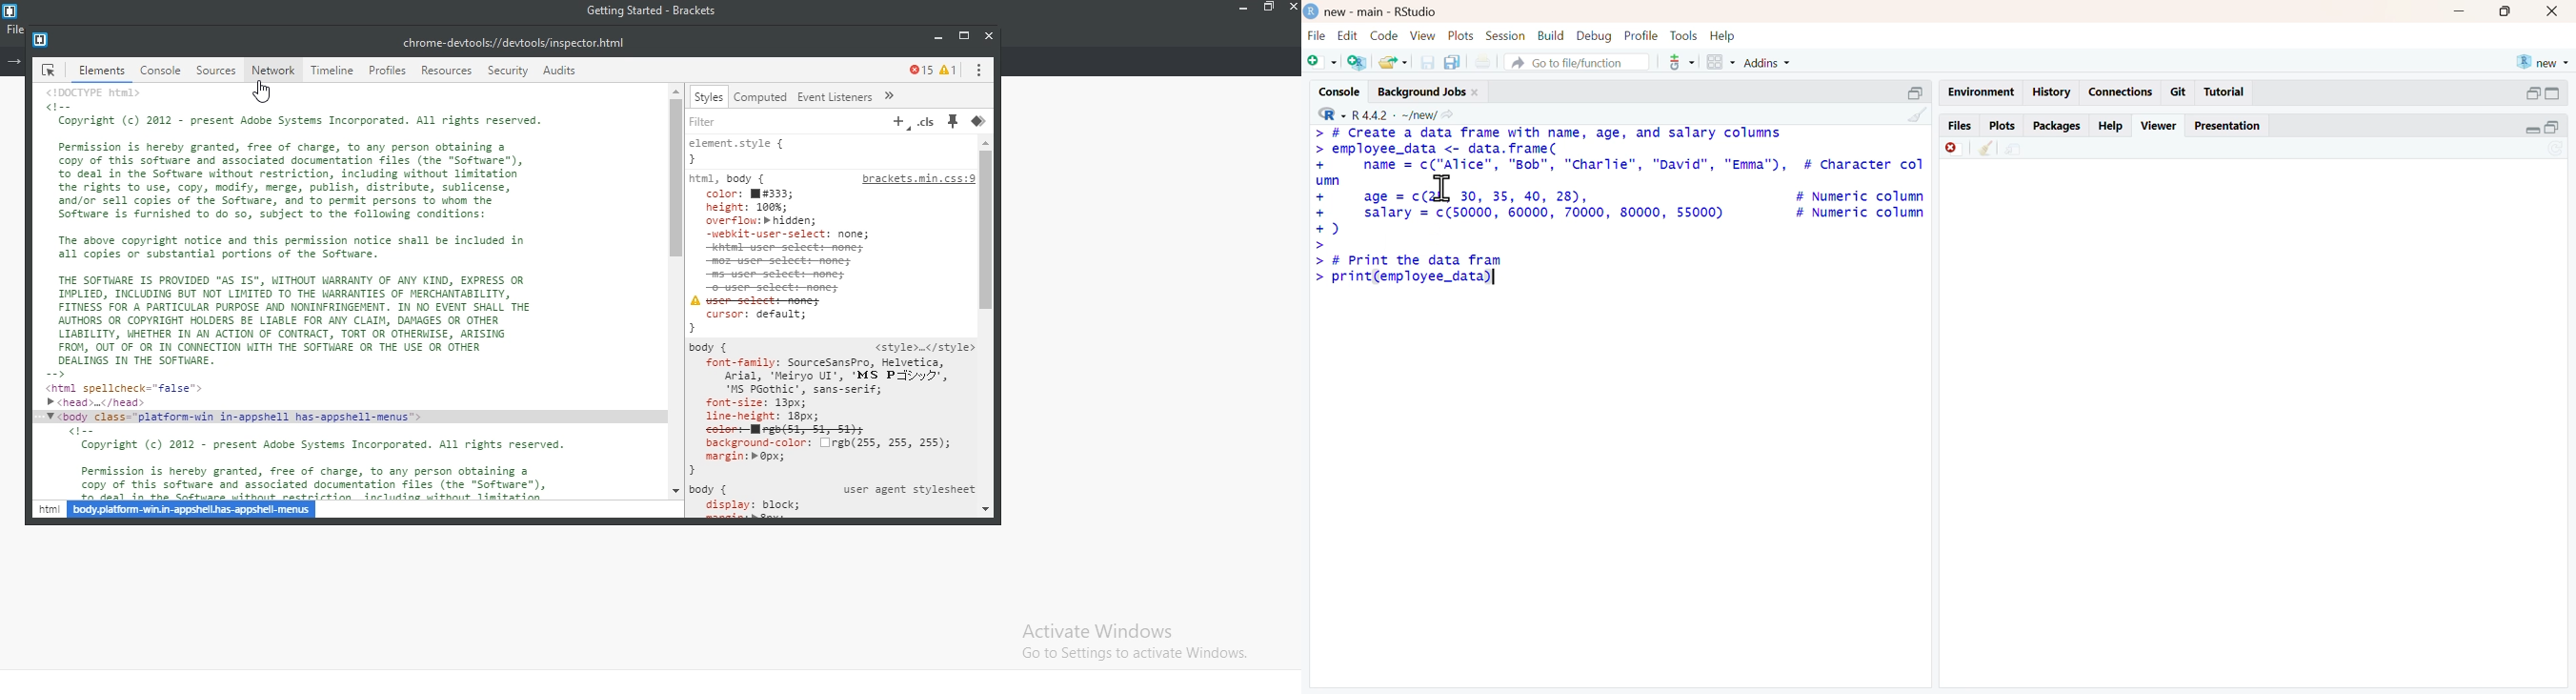  I want to click on Minimise/Maximize button, so click(2546, 93).